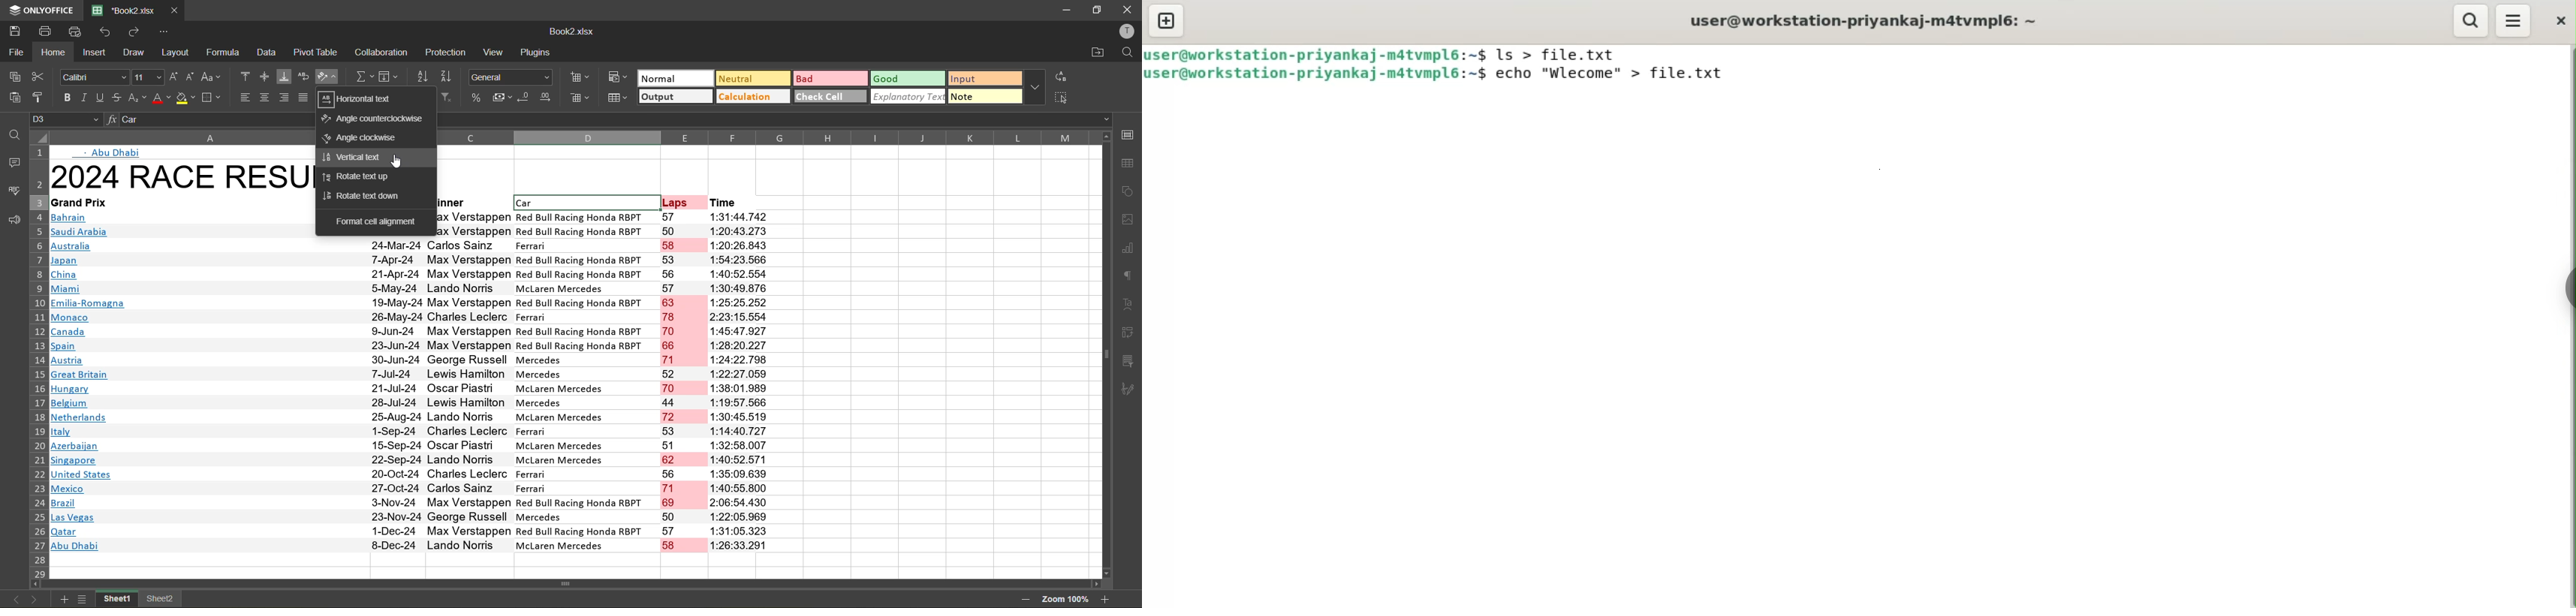  I want to click on vertical text, so click(361, 157).